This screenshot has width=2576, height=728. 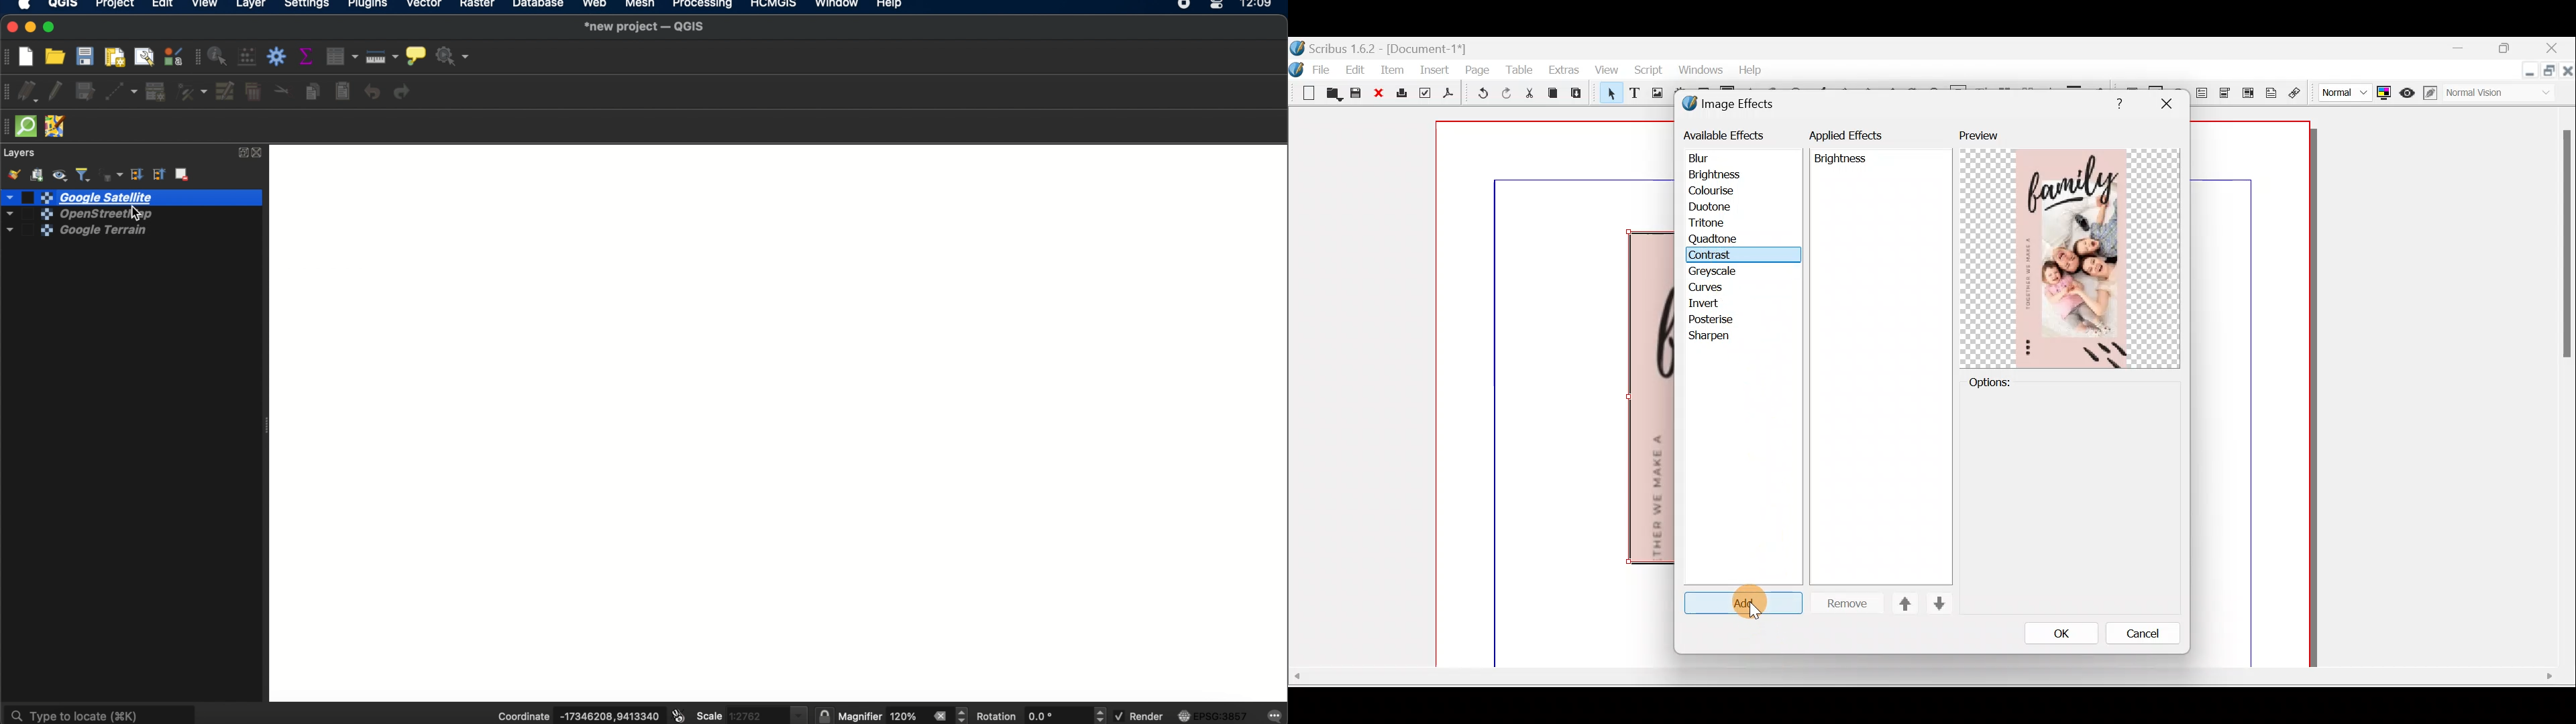 What do you see at coordinates (195, 58) in the screenshot?
I see `attributes toolbar` at bounding box center [195, 58].